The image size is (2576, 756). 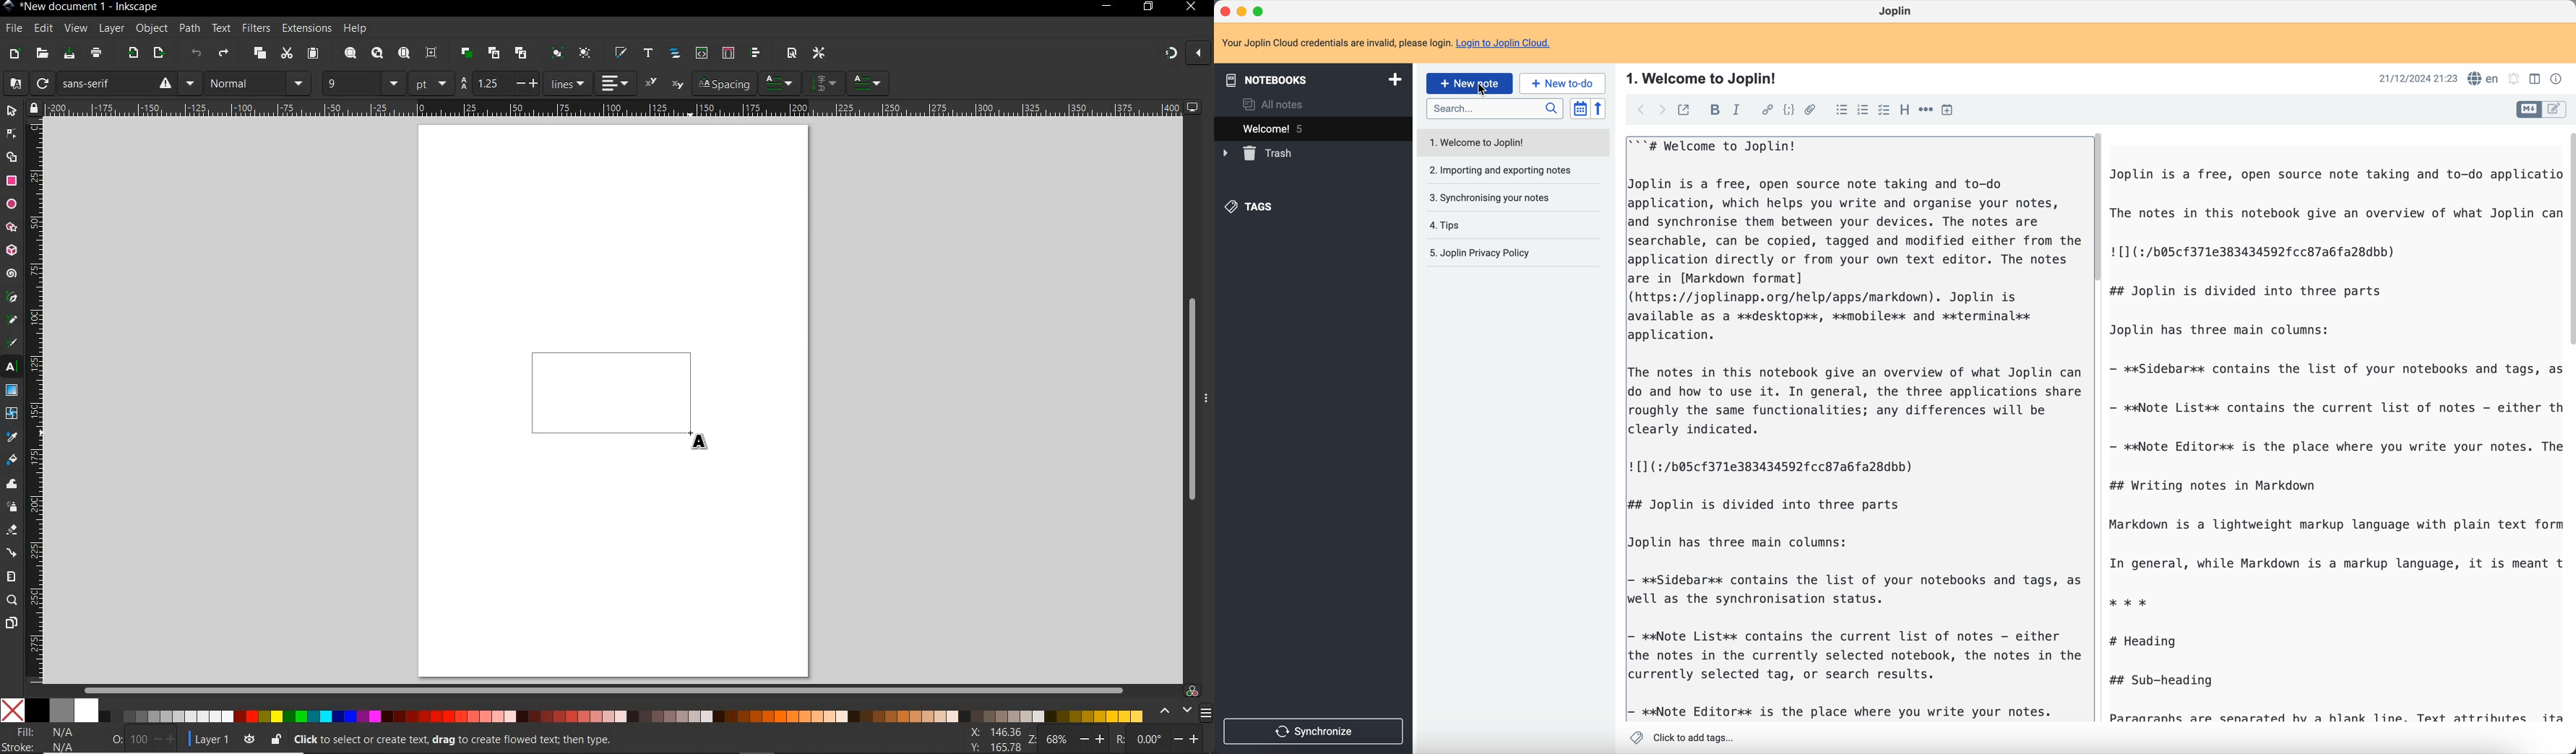 What do you see at coordinates (780, 83) in the screenshot?
I see `Paragraph styles` at bounding box center [780, 83].